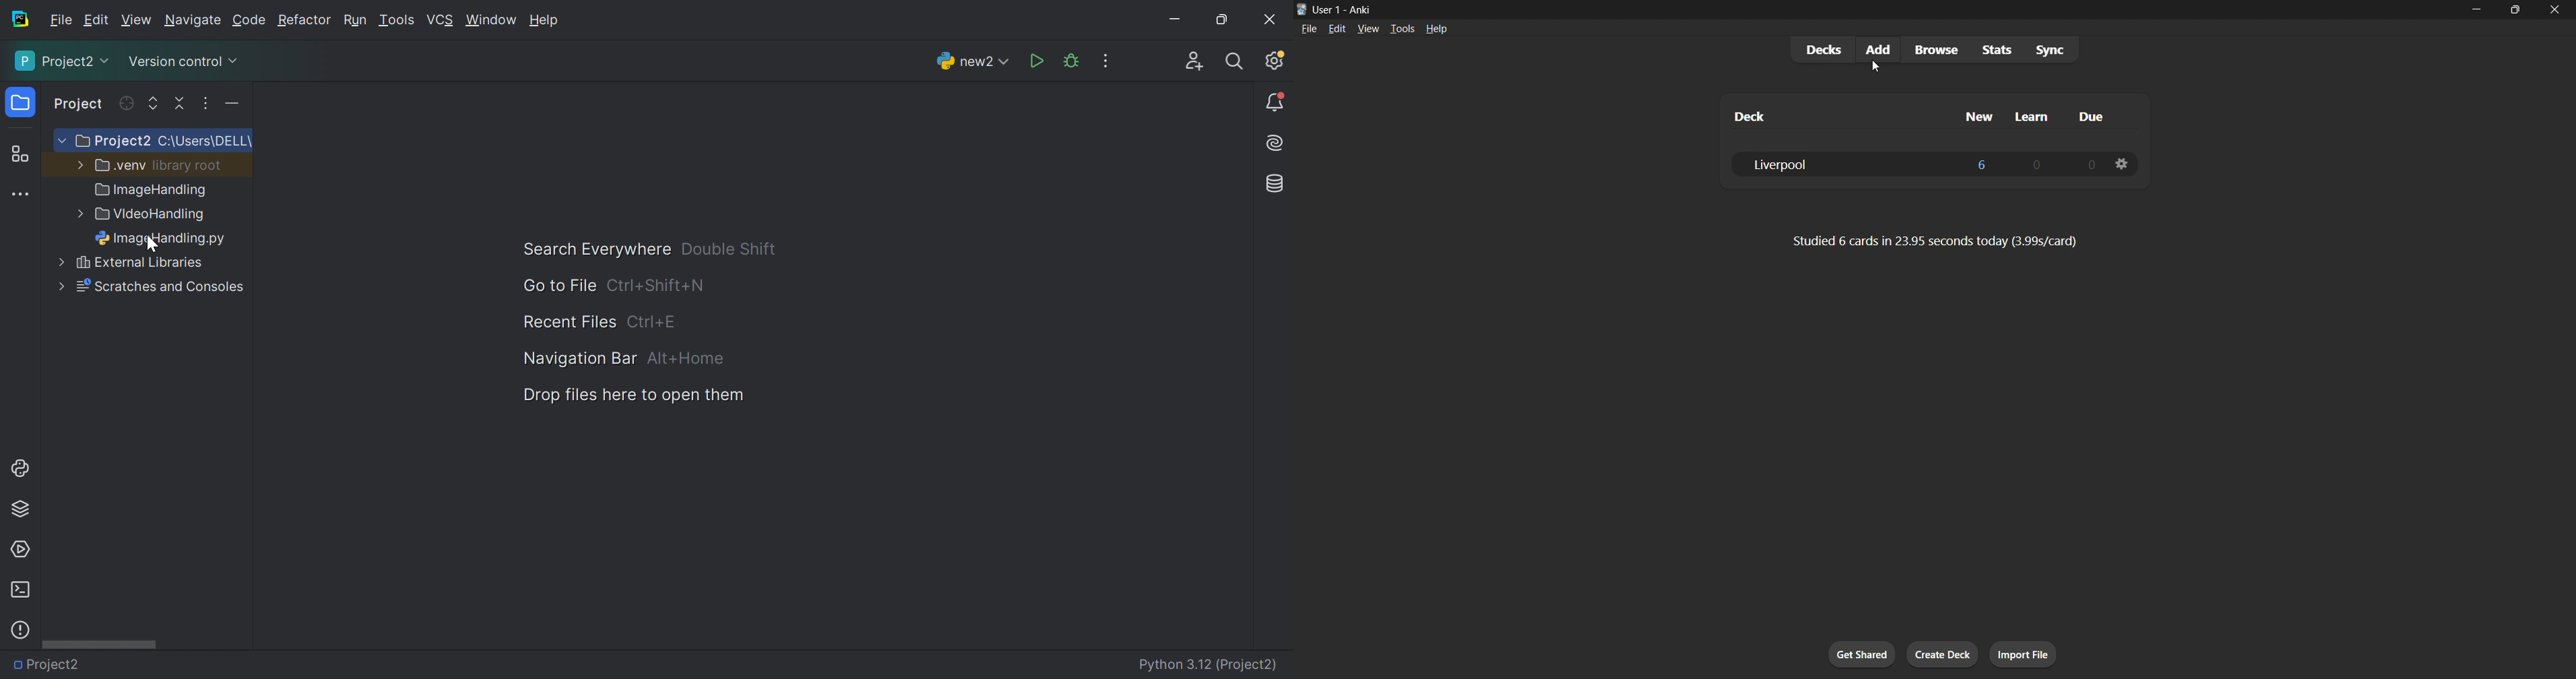  What do you see at coordinates (1880, 50) in the screenshot?
I see `add` at bounding box center [1880, 50].